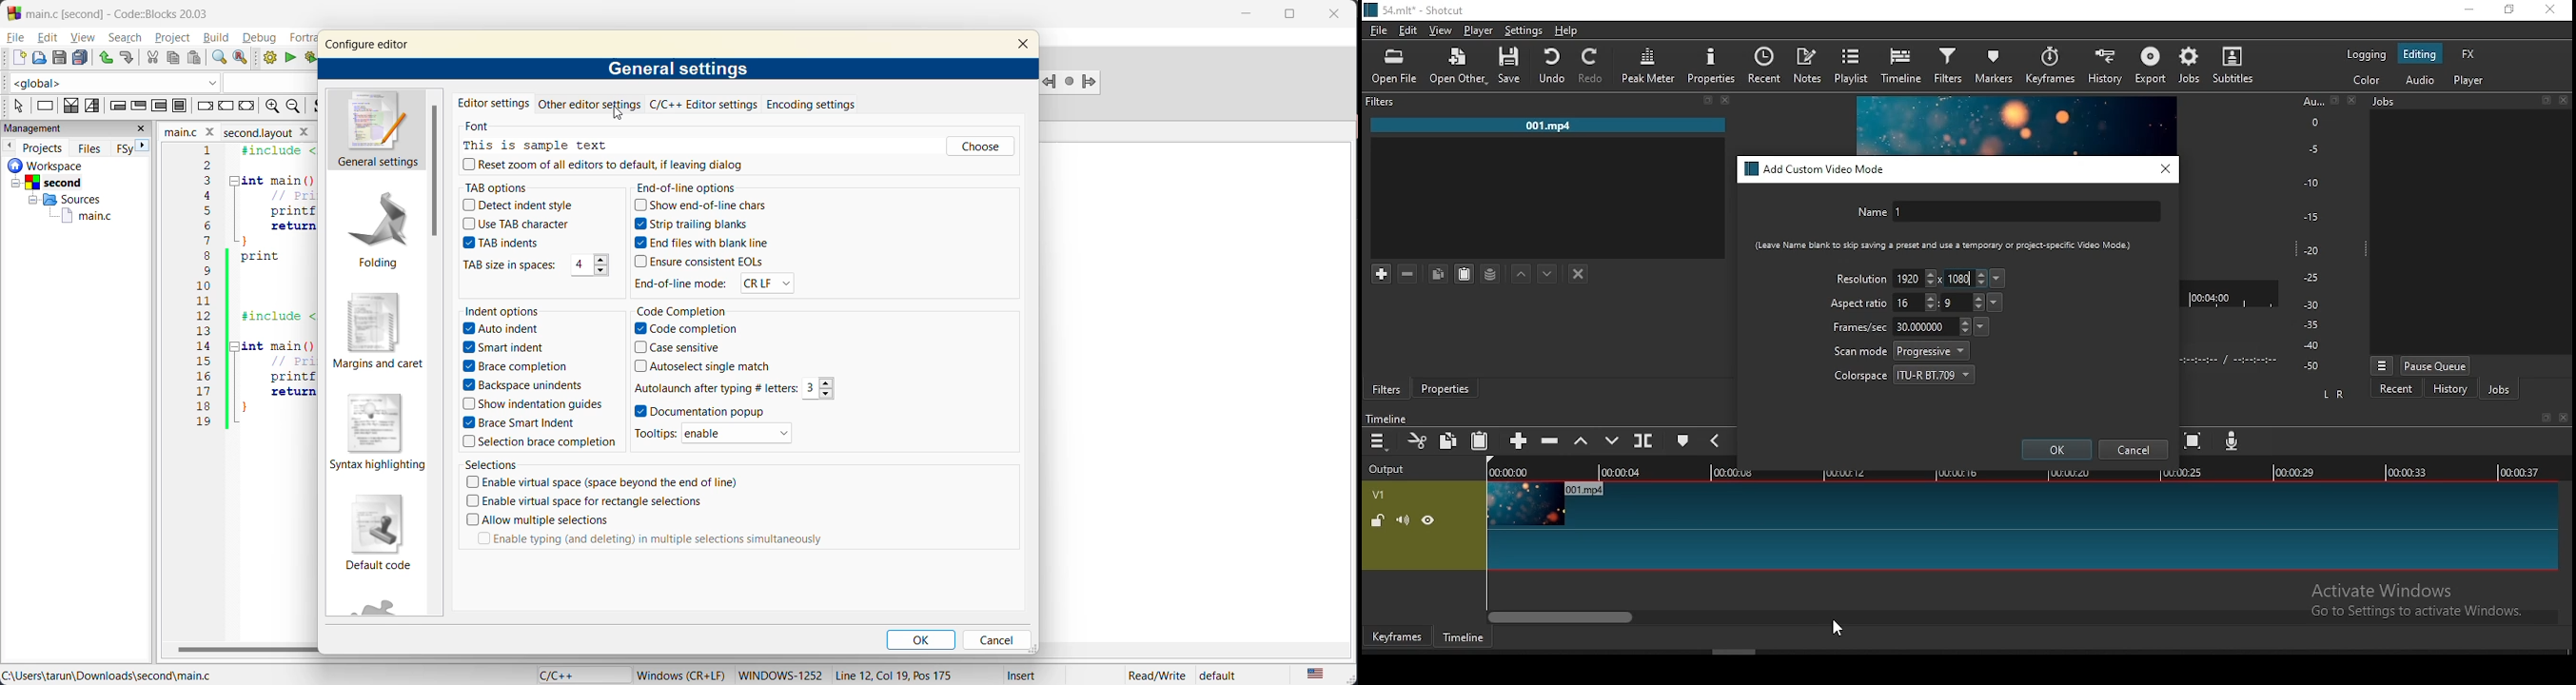 Image resolution: width=2576 pixels, height=700 pixels. Describe the element at coordinates (378, 330) in the screenshot. I see `margins and caret` at that location.